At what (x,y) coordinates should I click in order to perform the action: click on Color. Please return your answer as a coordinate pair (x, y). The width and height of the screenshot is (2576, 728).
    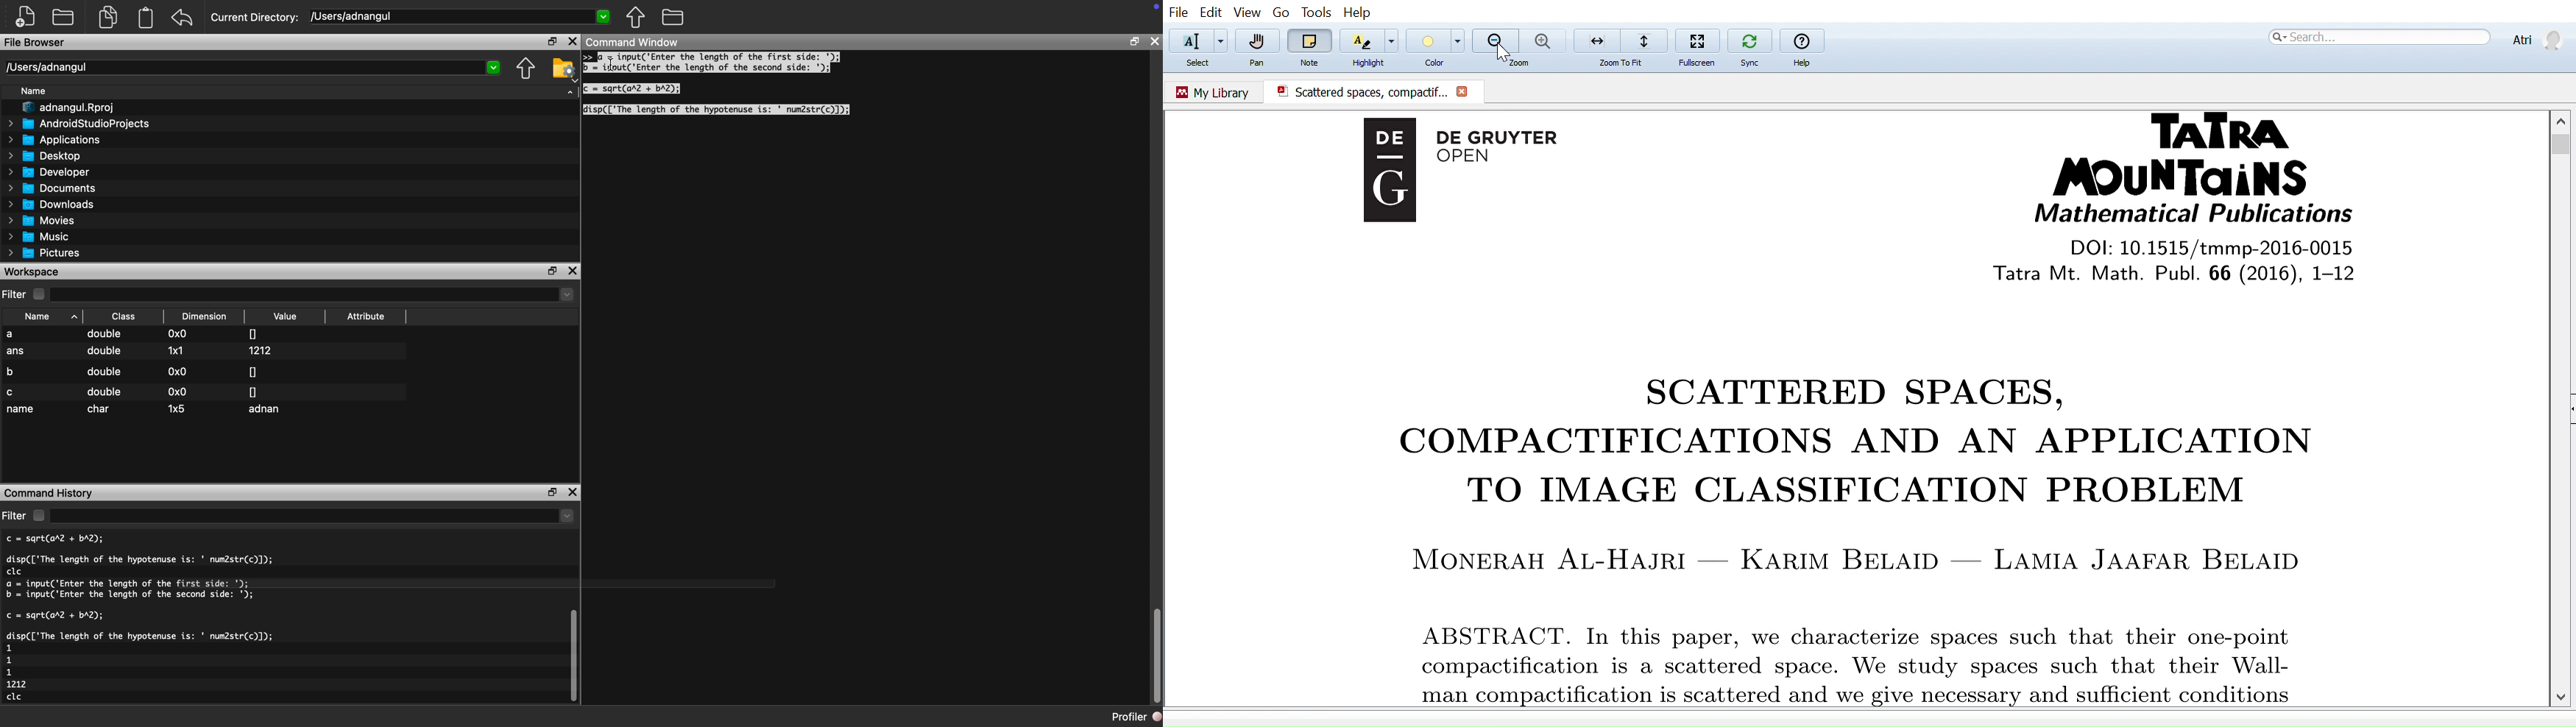
    Looking at the image, I should click on (1426, 40).